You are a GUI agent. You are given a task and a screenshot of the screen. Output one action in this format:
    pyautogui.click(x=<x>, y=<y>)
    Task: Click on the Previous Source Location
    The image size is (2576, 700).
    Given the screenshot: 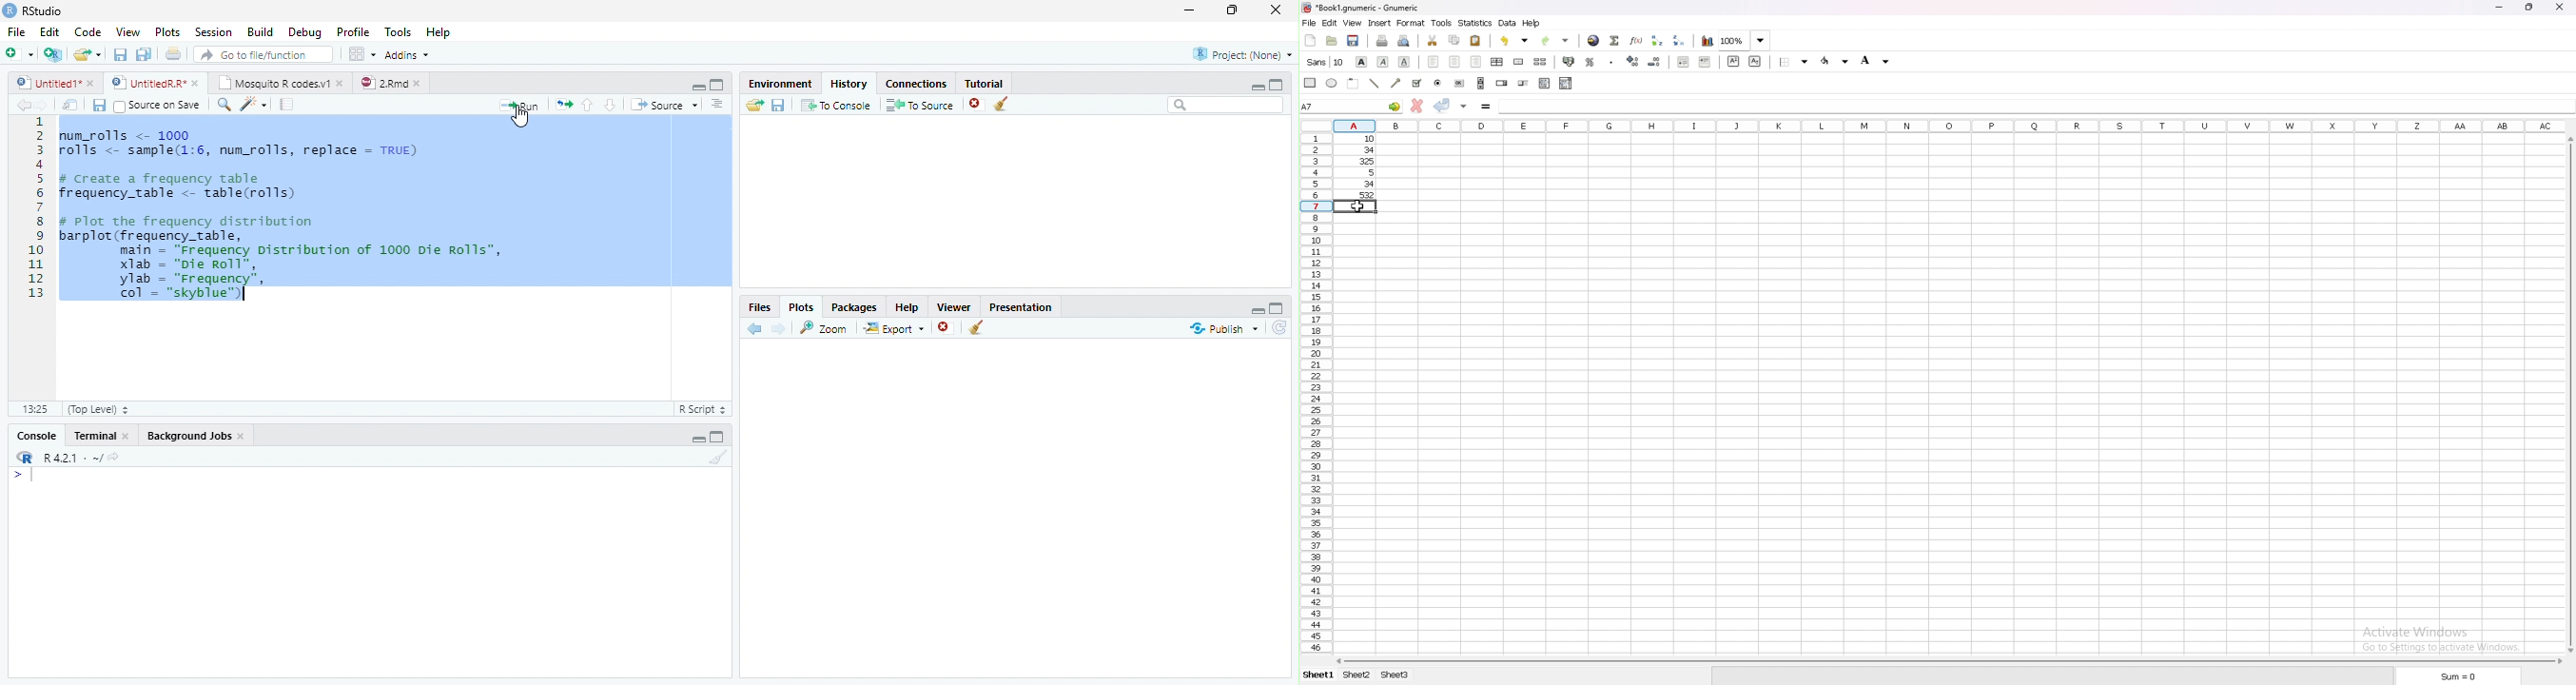 What is the action you would take?
    pyautogui.click(x=21, y=105)
    